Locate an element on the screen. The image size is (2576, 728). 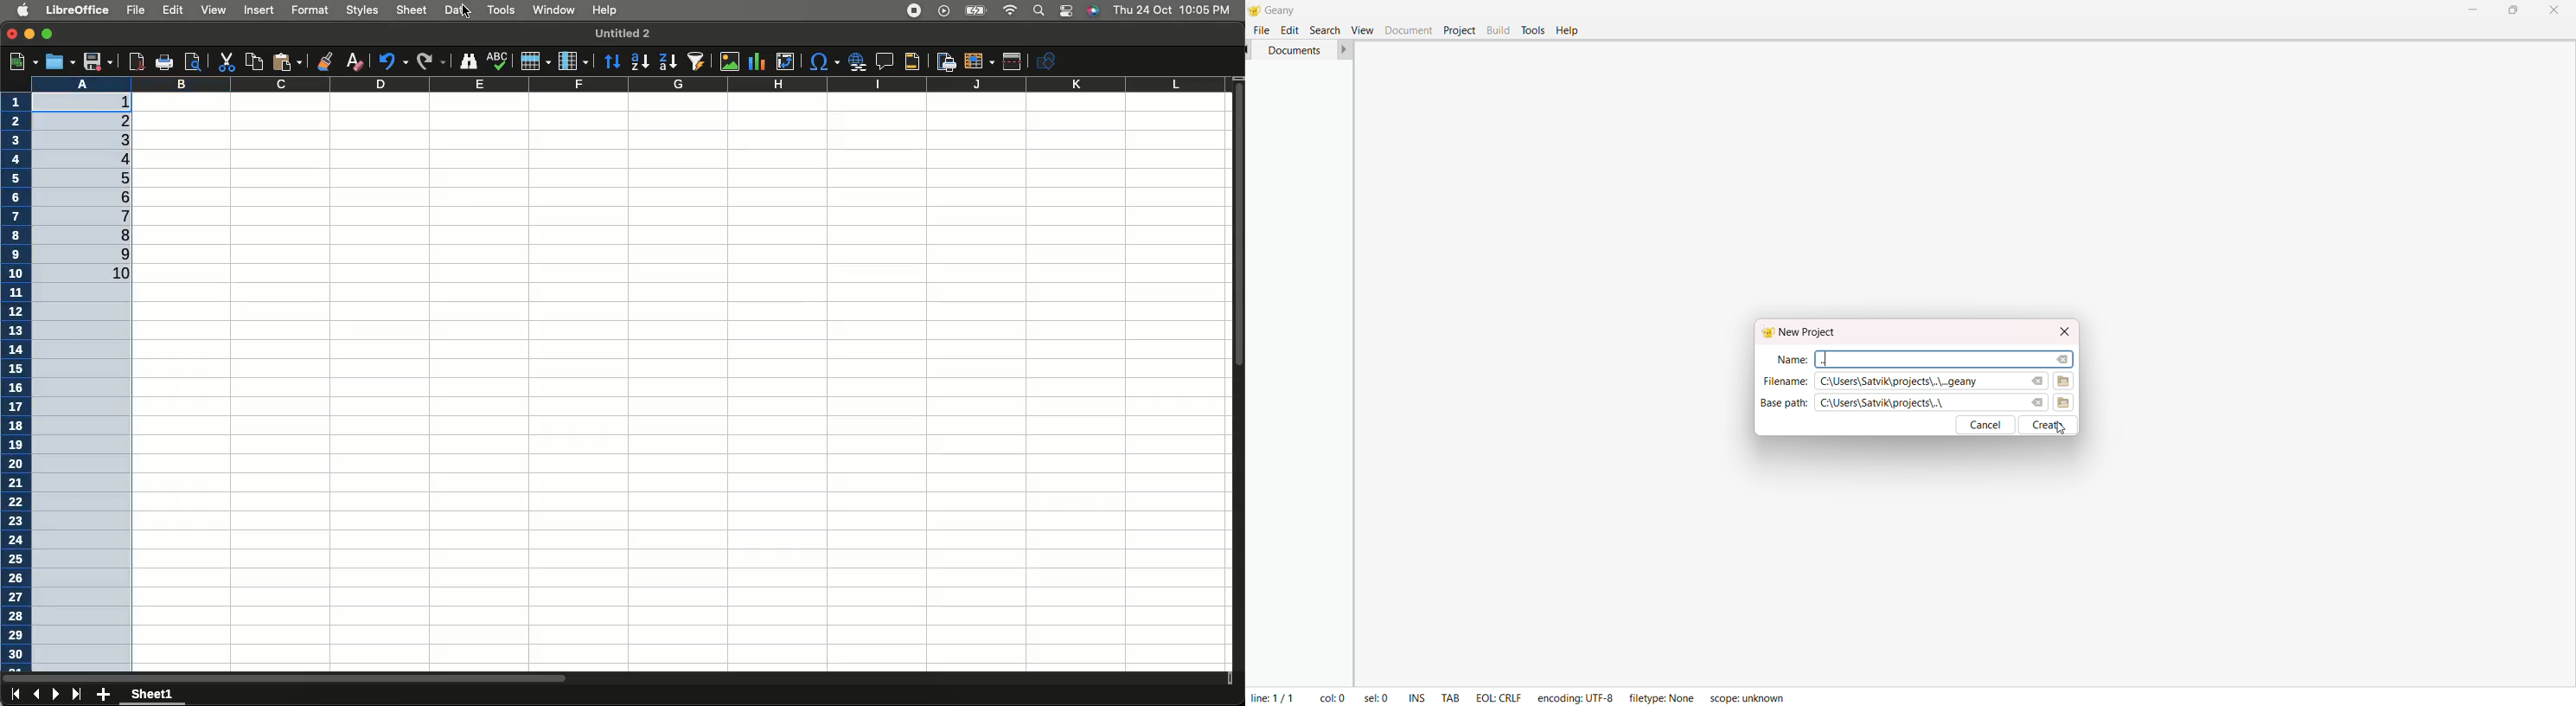
Show draw functions is located at coordinates (1049, 61).